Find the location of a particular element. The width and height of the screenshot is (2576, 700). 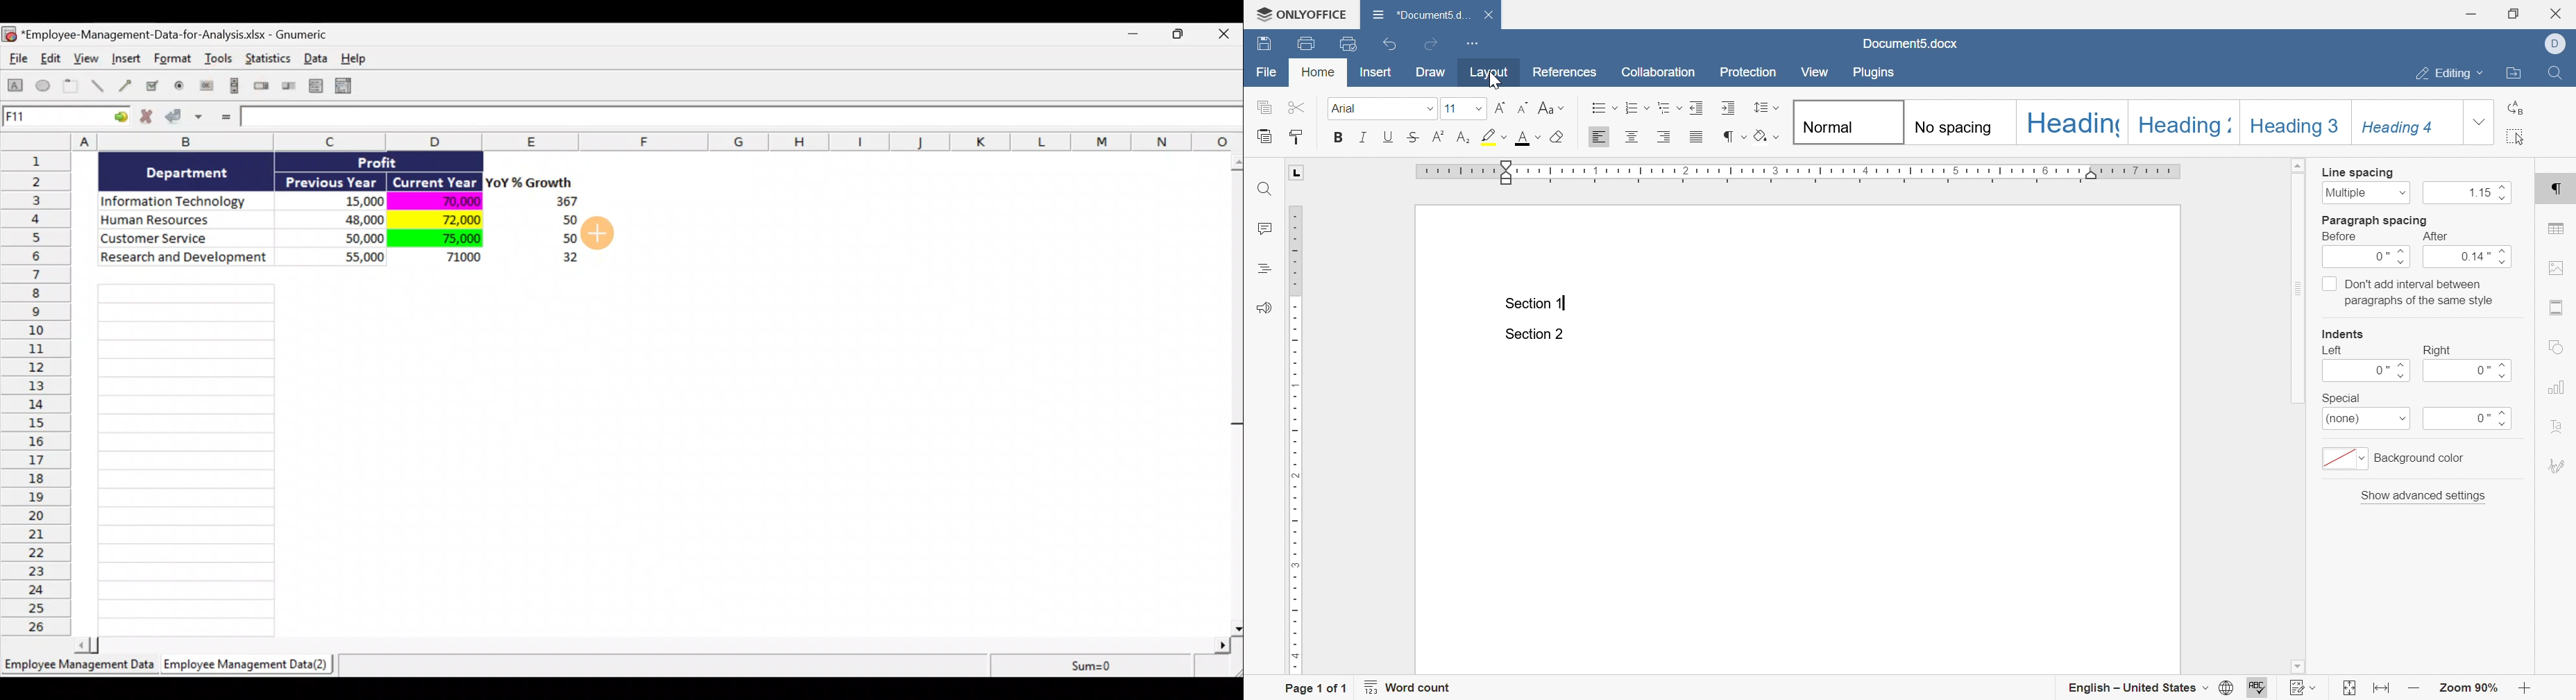

Cancel change is located at coordinates (150, 119).